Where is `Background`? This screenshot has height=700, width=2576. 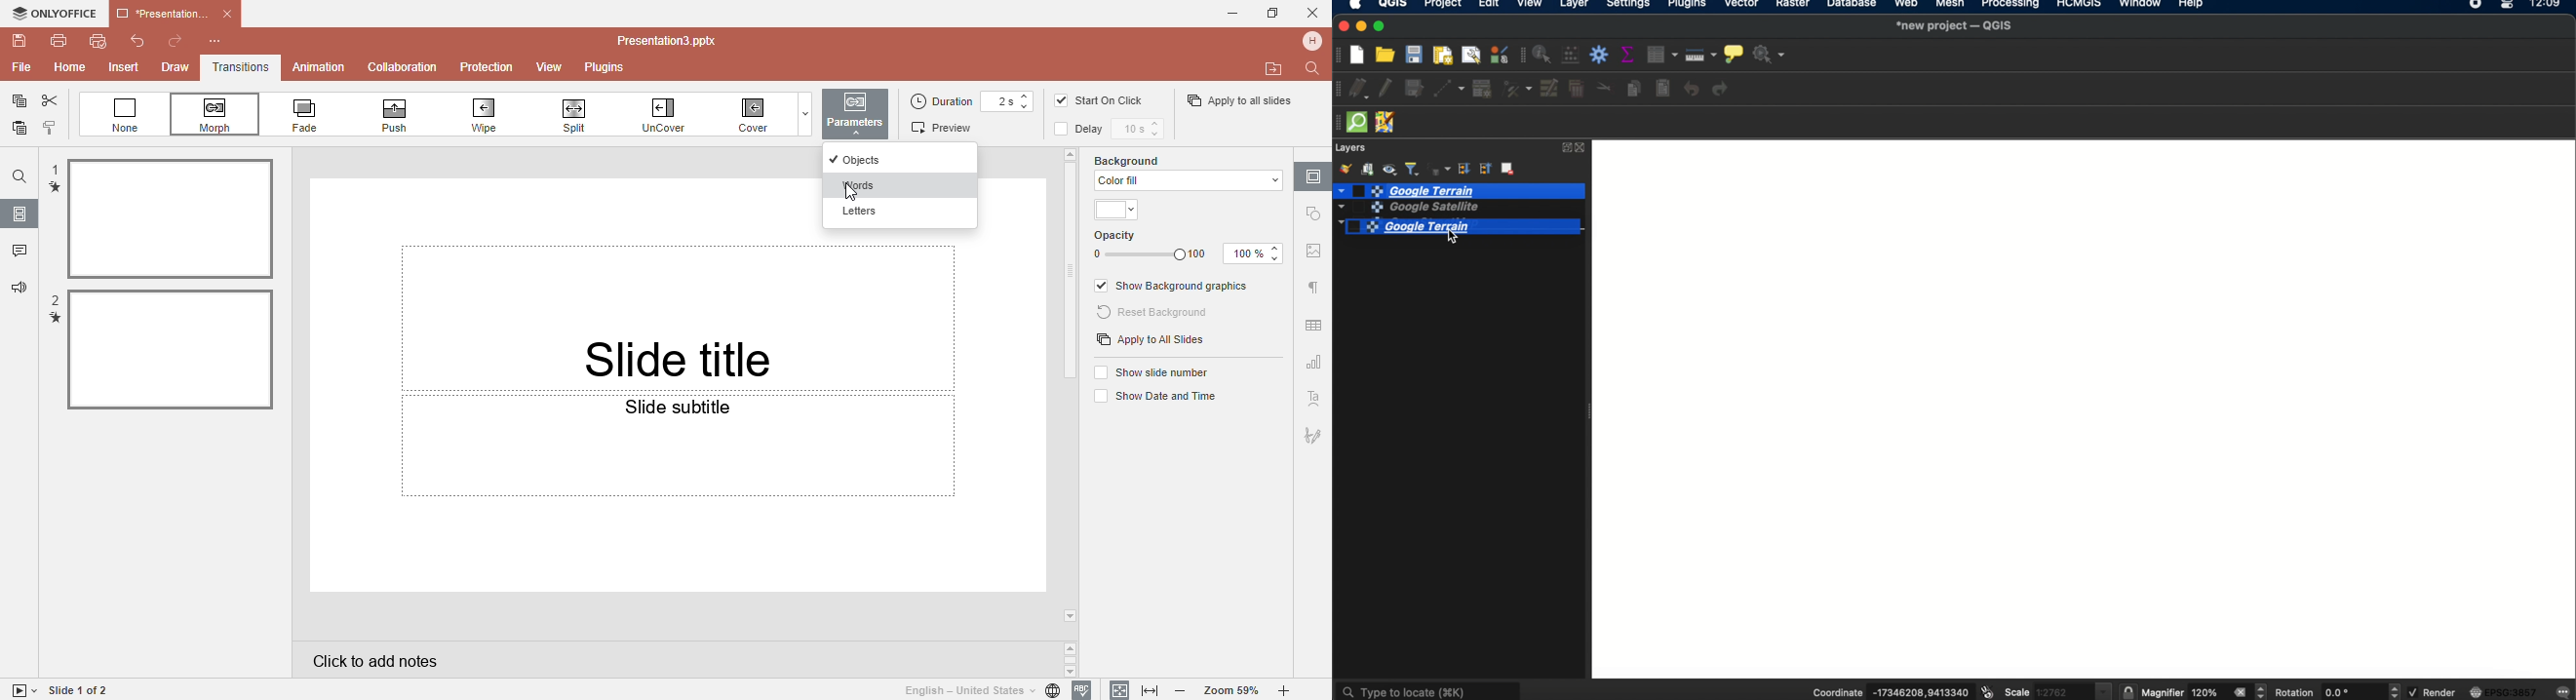 Background is located at coordinates (1143, 159).